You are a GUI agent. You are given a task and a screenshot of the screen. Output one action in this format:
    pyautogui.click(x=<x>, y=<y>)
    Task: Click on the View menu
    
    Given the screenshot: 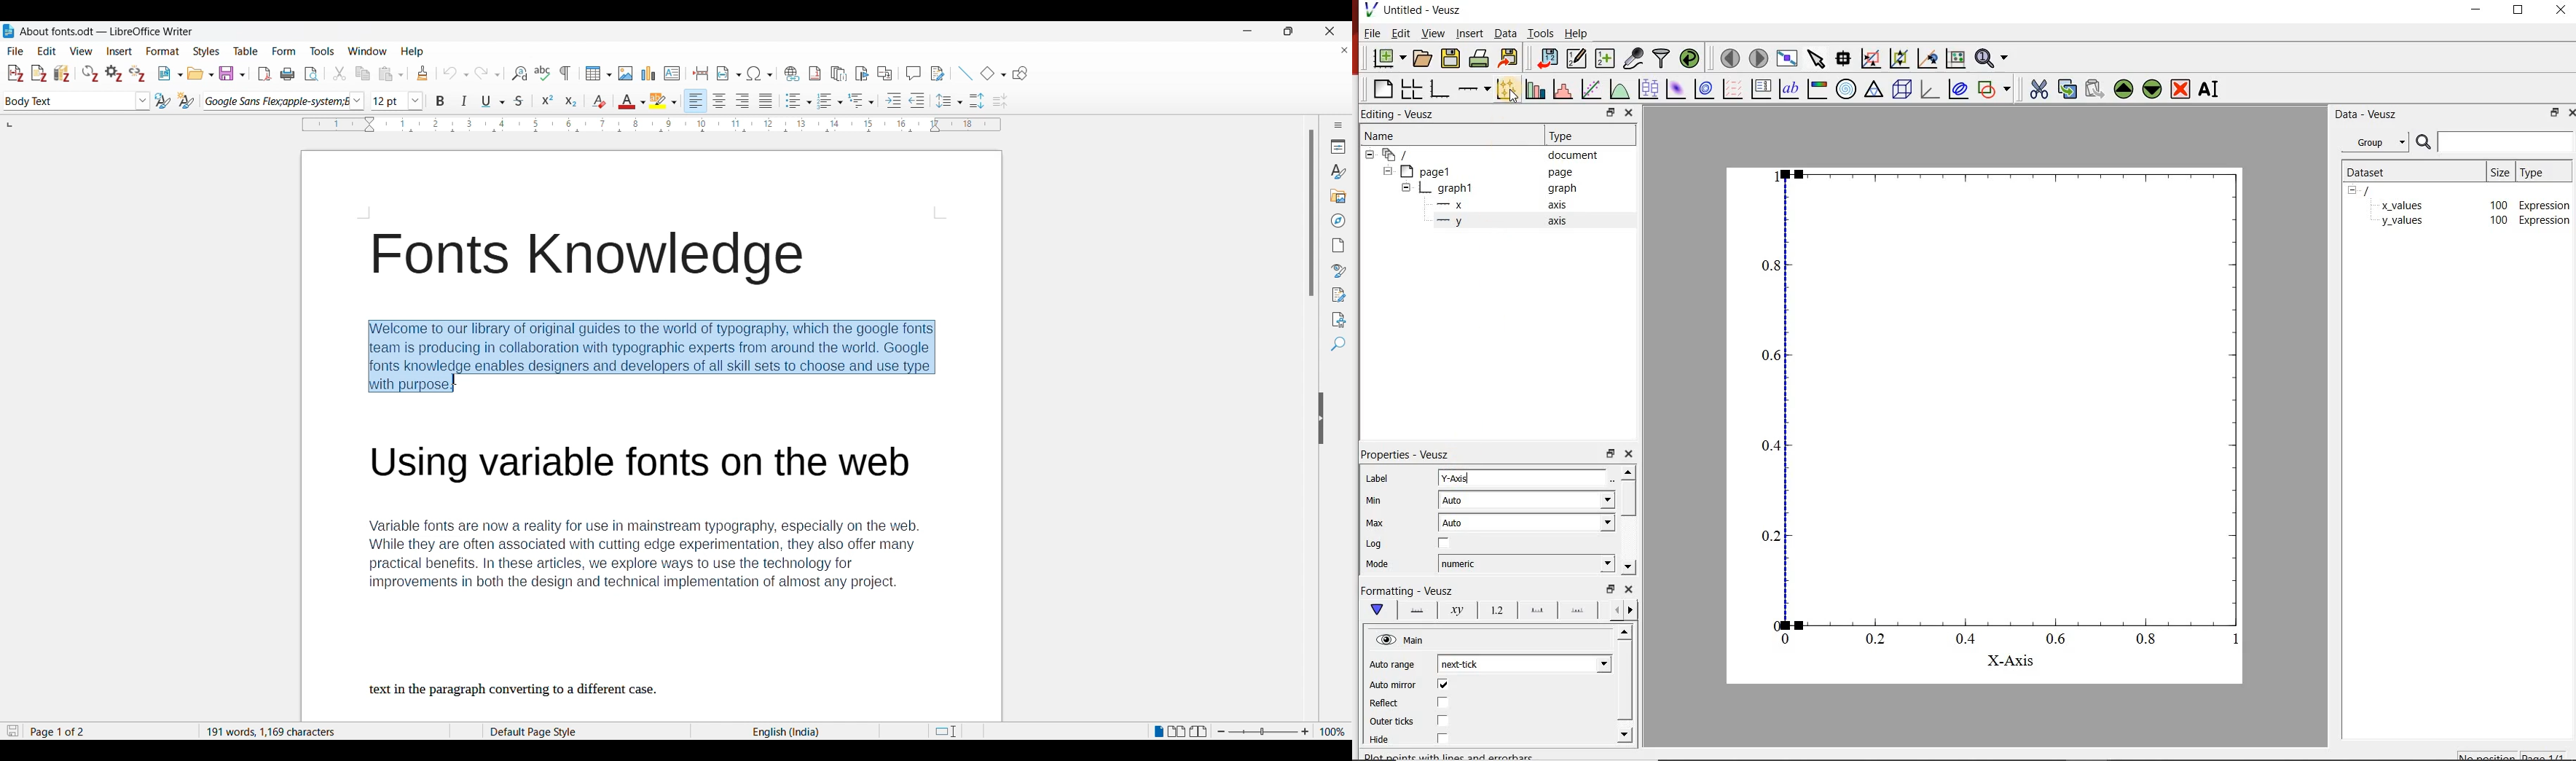 What is the action you would take?
    pyautogui.click(x=82, y=51)
    